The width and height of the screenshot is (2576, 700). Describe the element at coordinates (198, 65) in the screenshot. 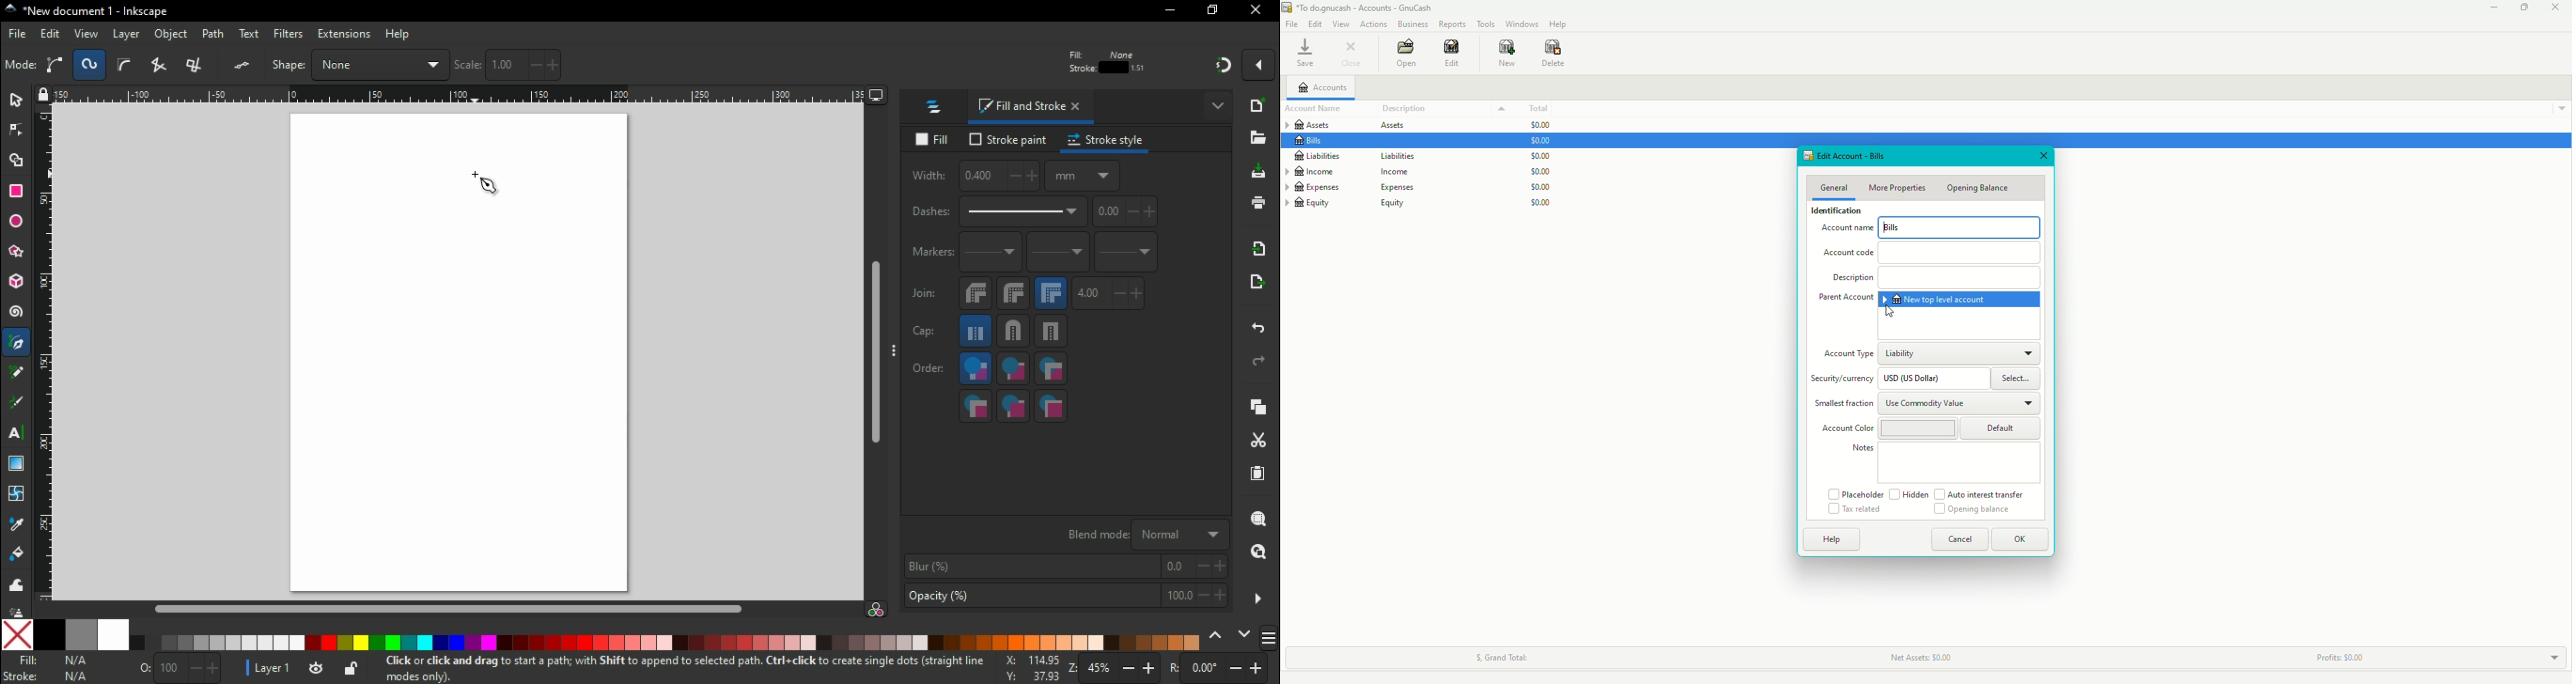

I see `create a sequence of paraxial line segments` at that location.